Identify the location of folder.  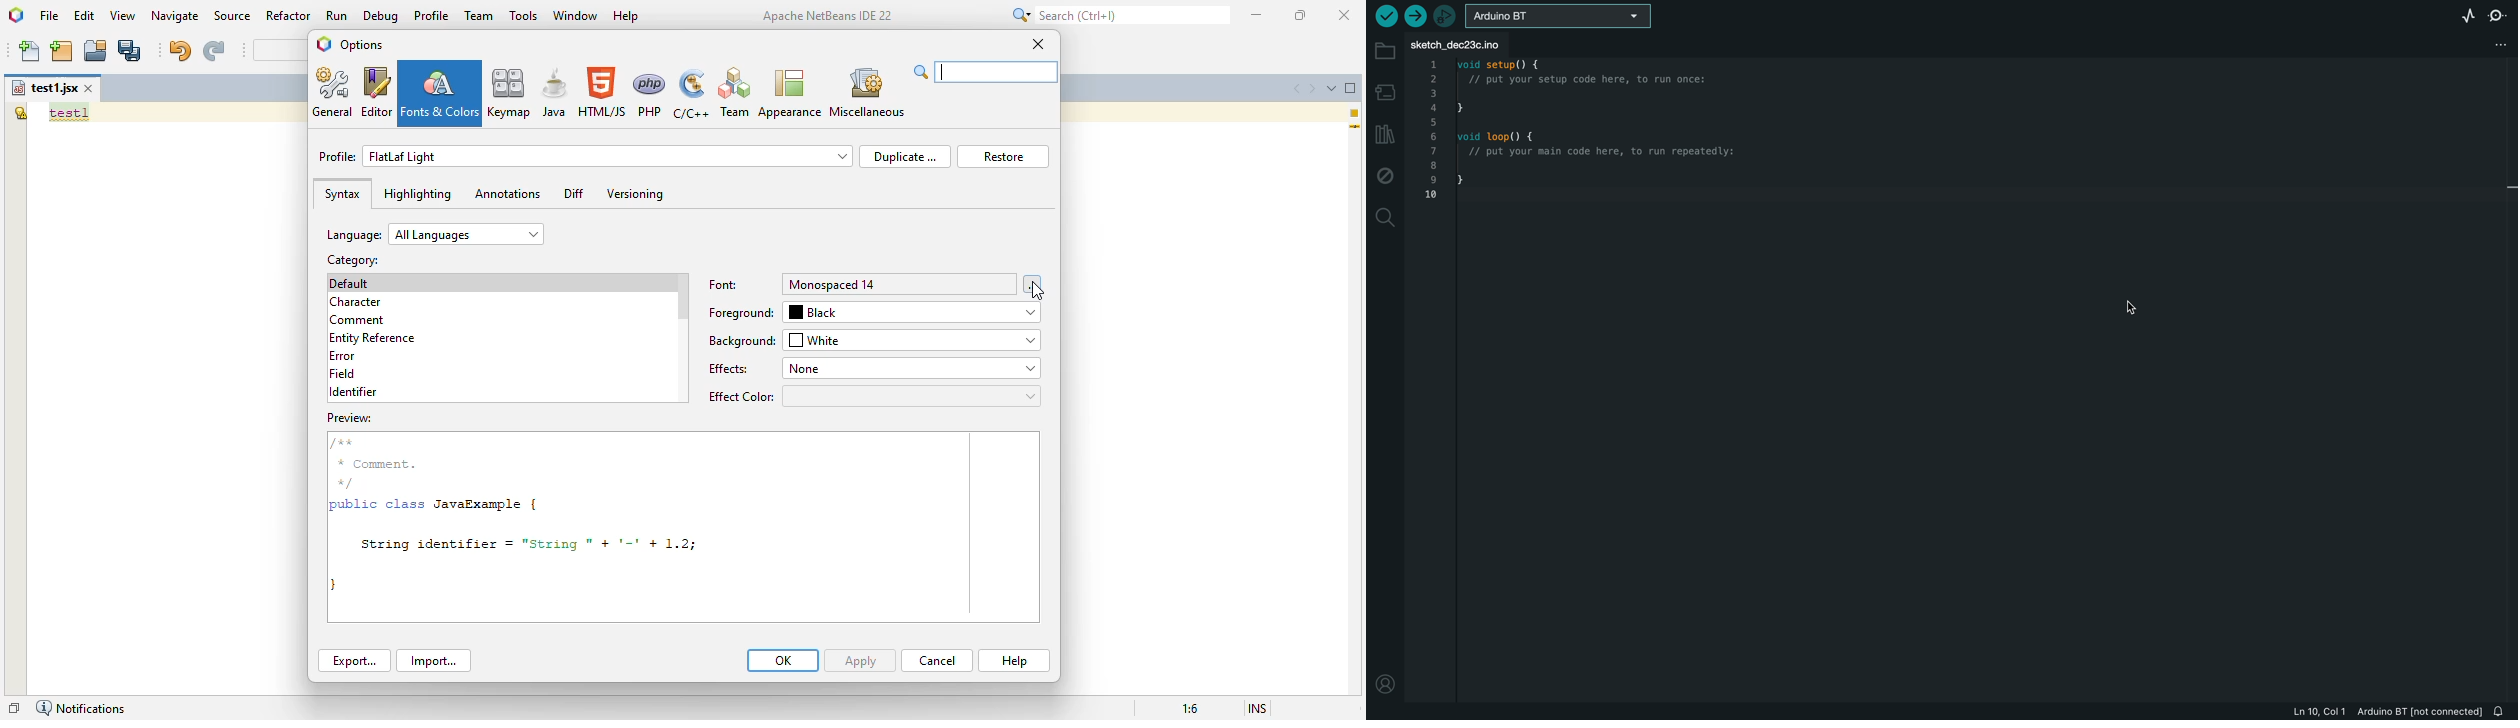
(1382, 46).